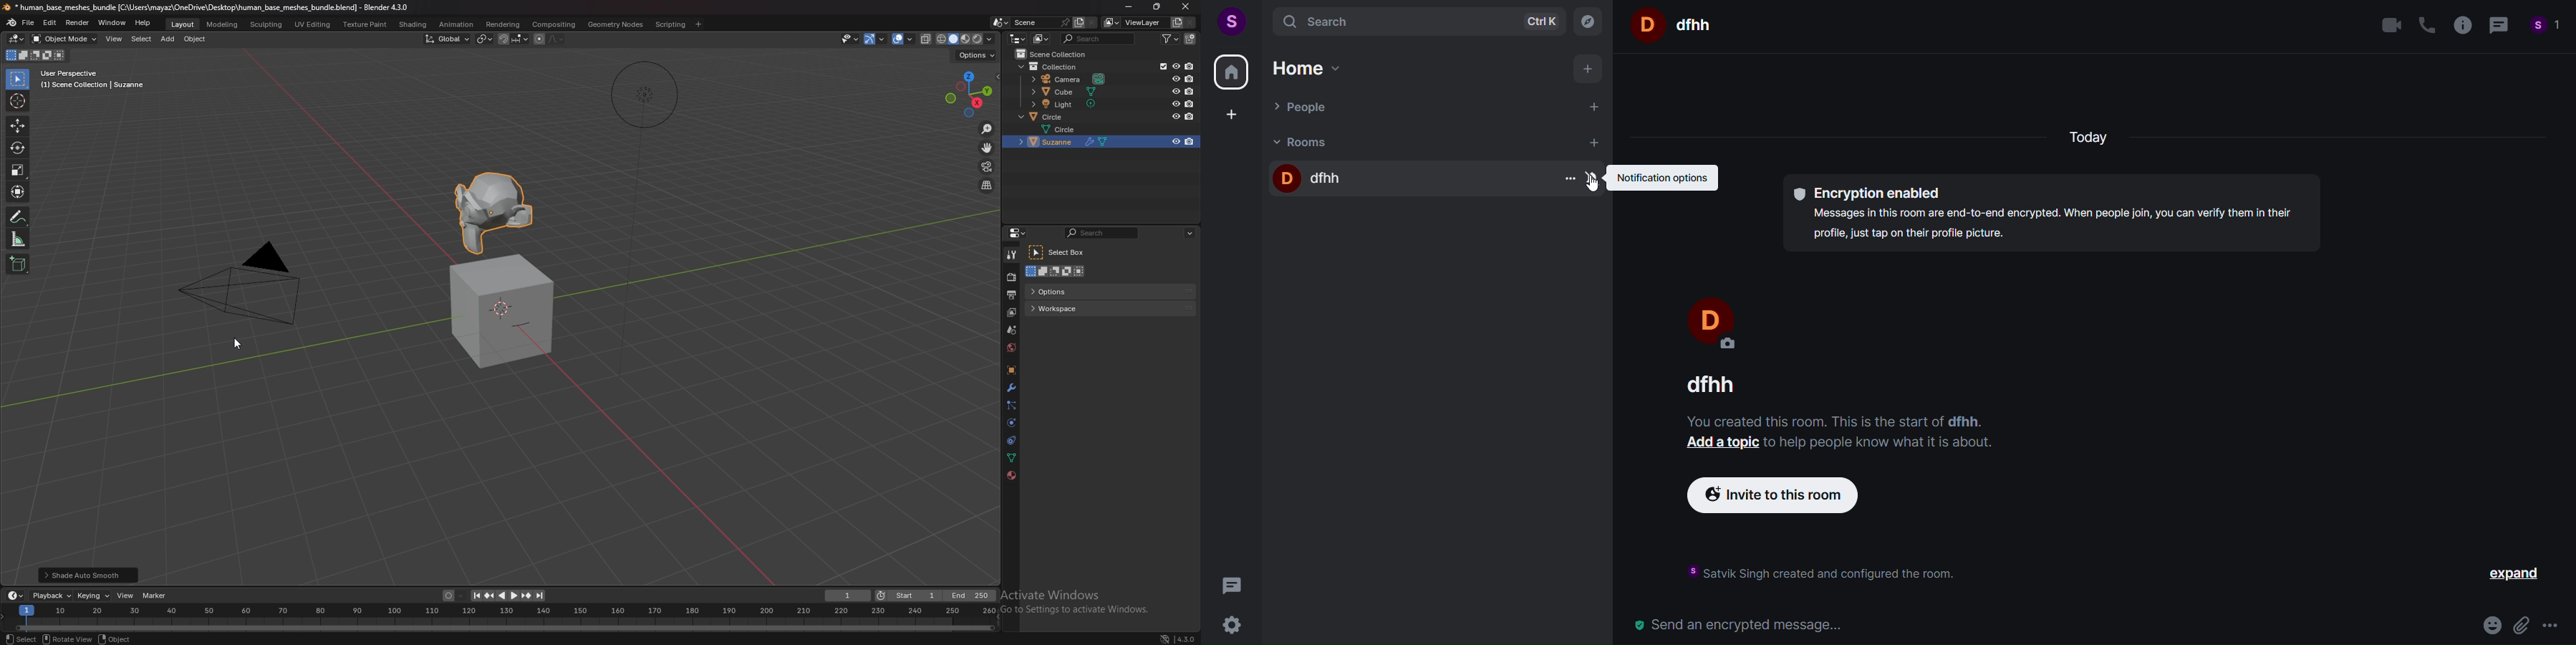 The width and height of the screenshot is (2576, 672). What do you see at coordinates (556, 24) in the screenshot?
I see `compositing` at bounding box center [556, 24].